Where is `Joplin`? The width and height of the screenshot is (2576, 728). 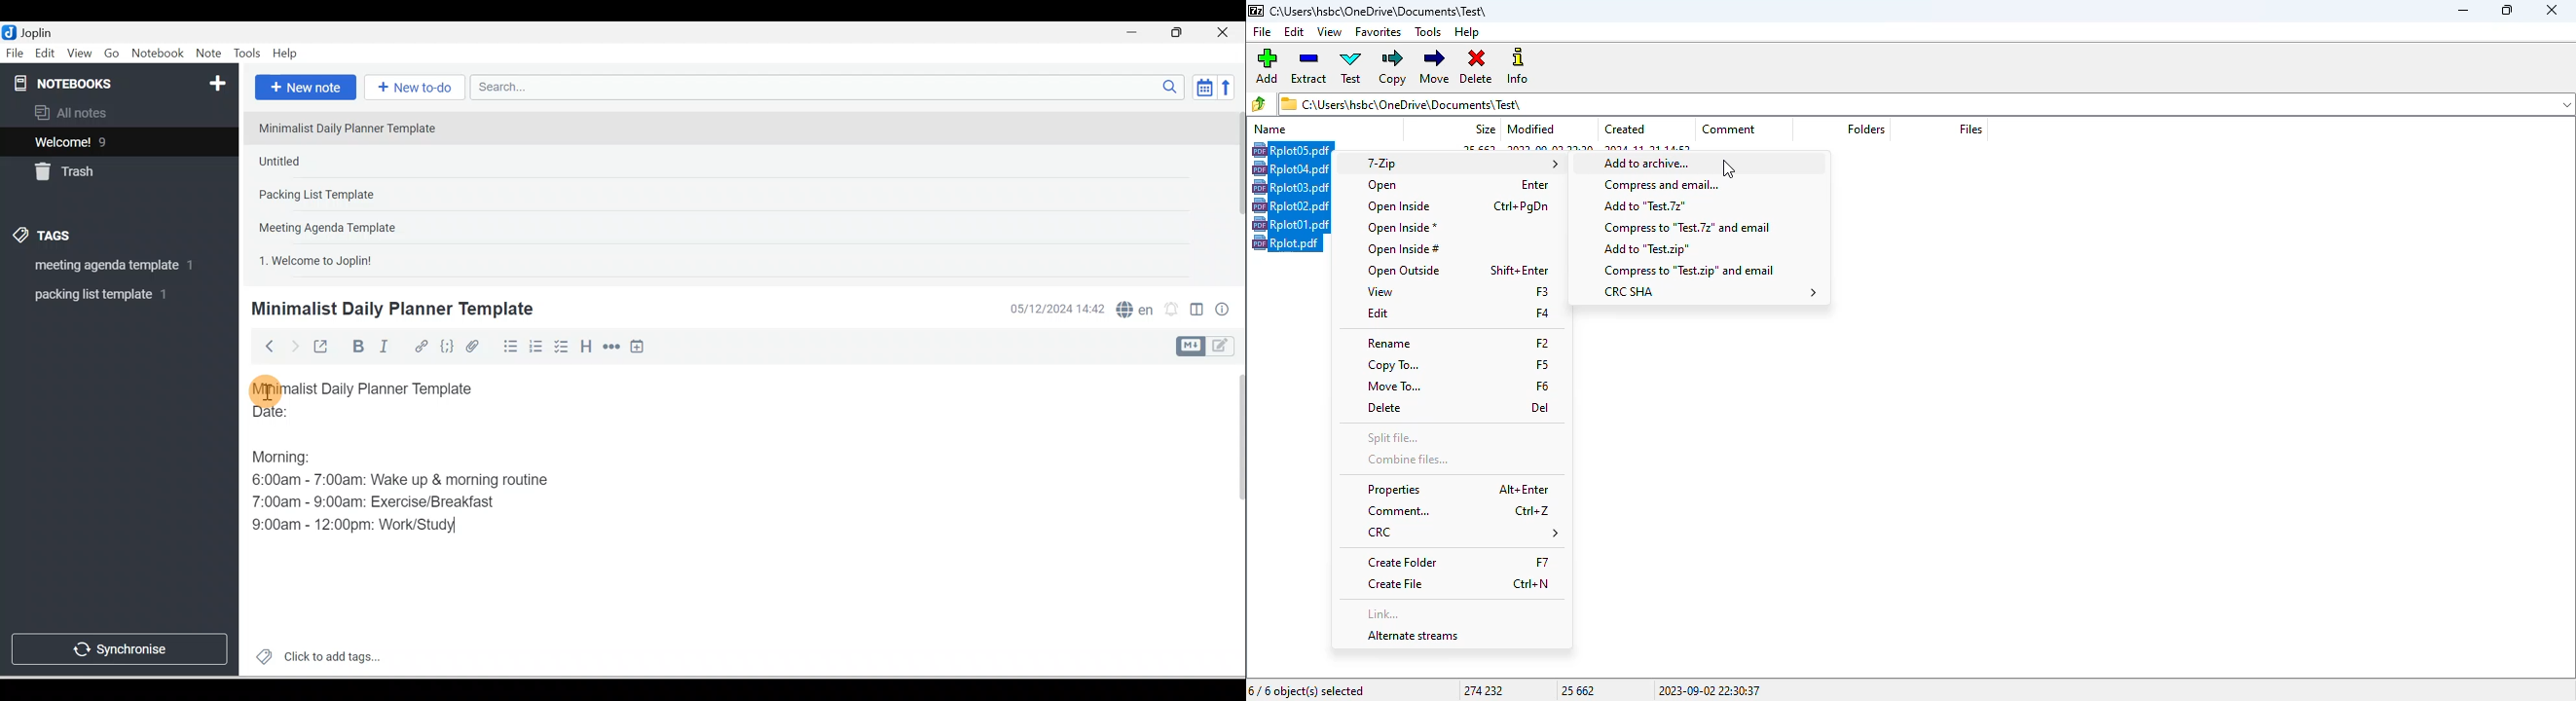 Joplin is located at coordinates (40, 31).